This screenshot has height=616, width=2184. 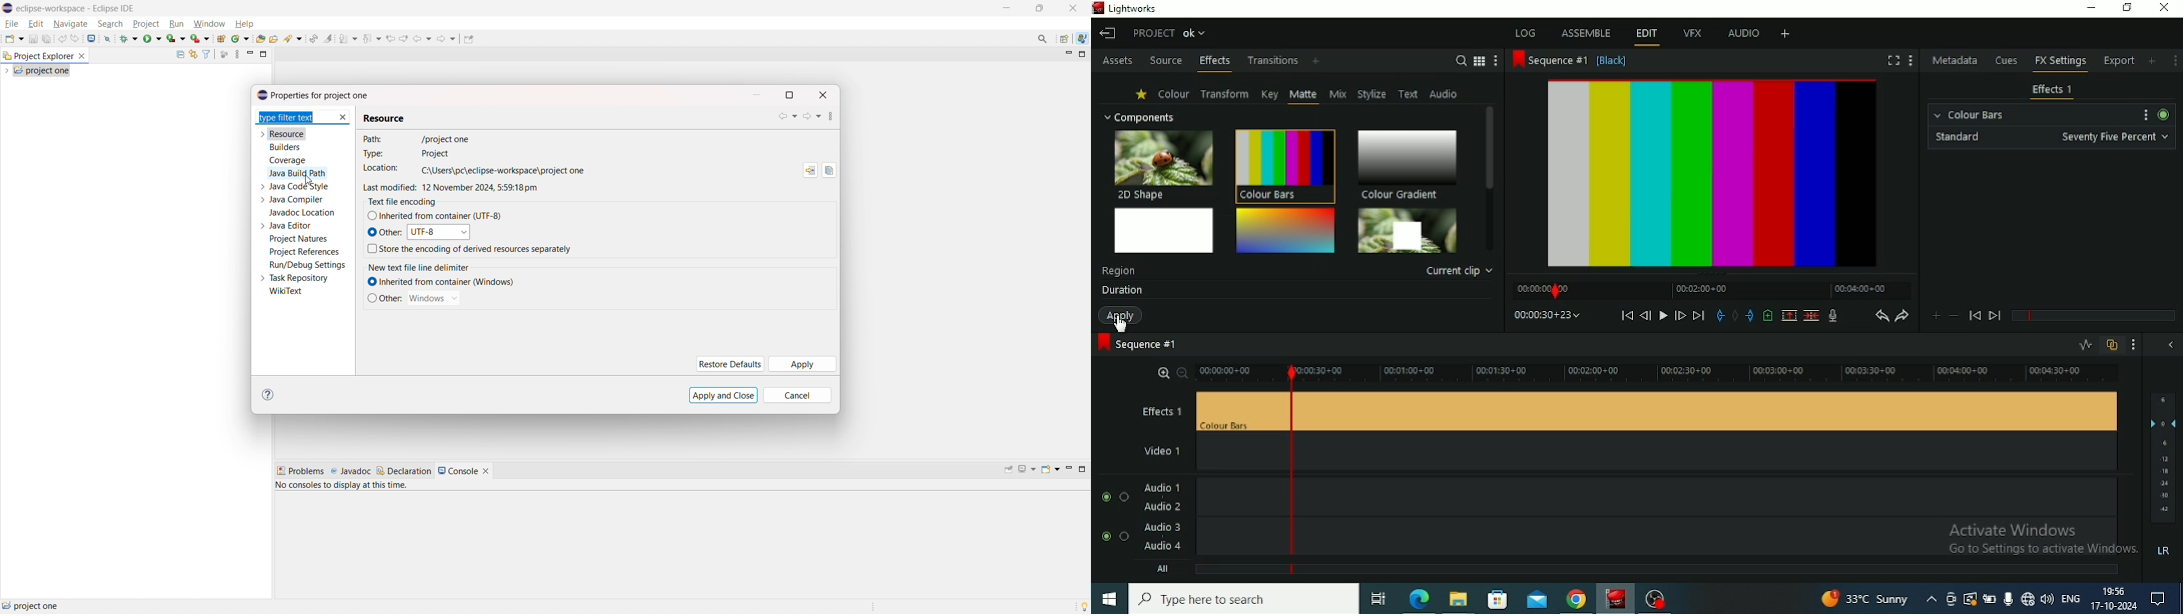 What do you see at coordinates (1680, 315) in the screenshot?
I see `Nudge one frame next` at bounding box center [1680, 315].